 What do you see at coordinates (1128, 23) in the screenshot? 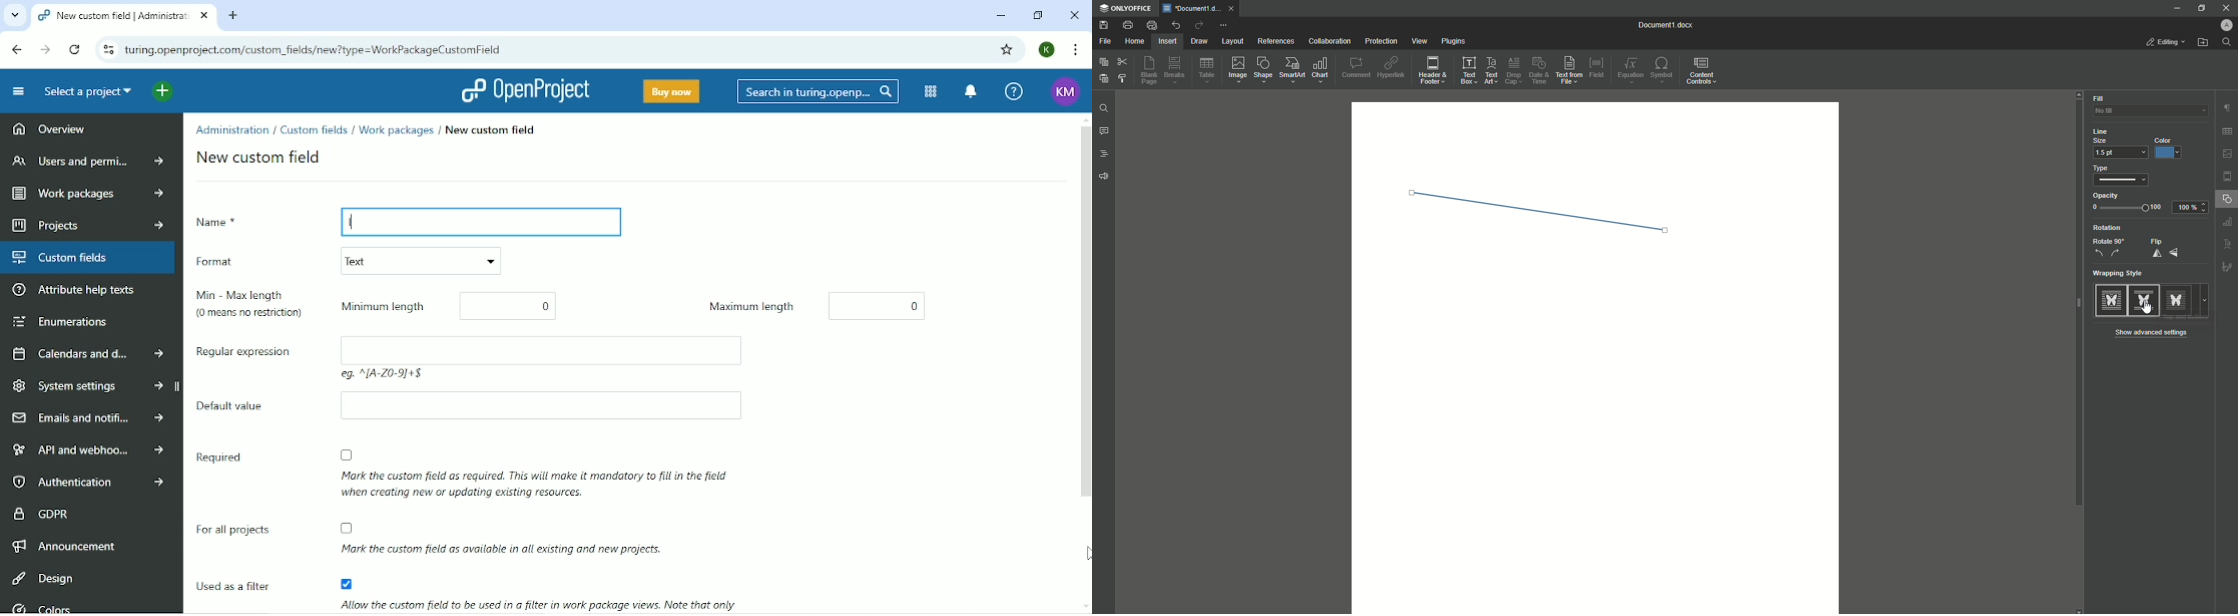
I see `` at bounding box center [1128, 23].